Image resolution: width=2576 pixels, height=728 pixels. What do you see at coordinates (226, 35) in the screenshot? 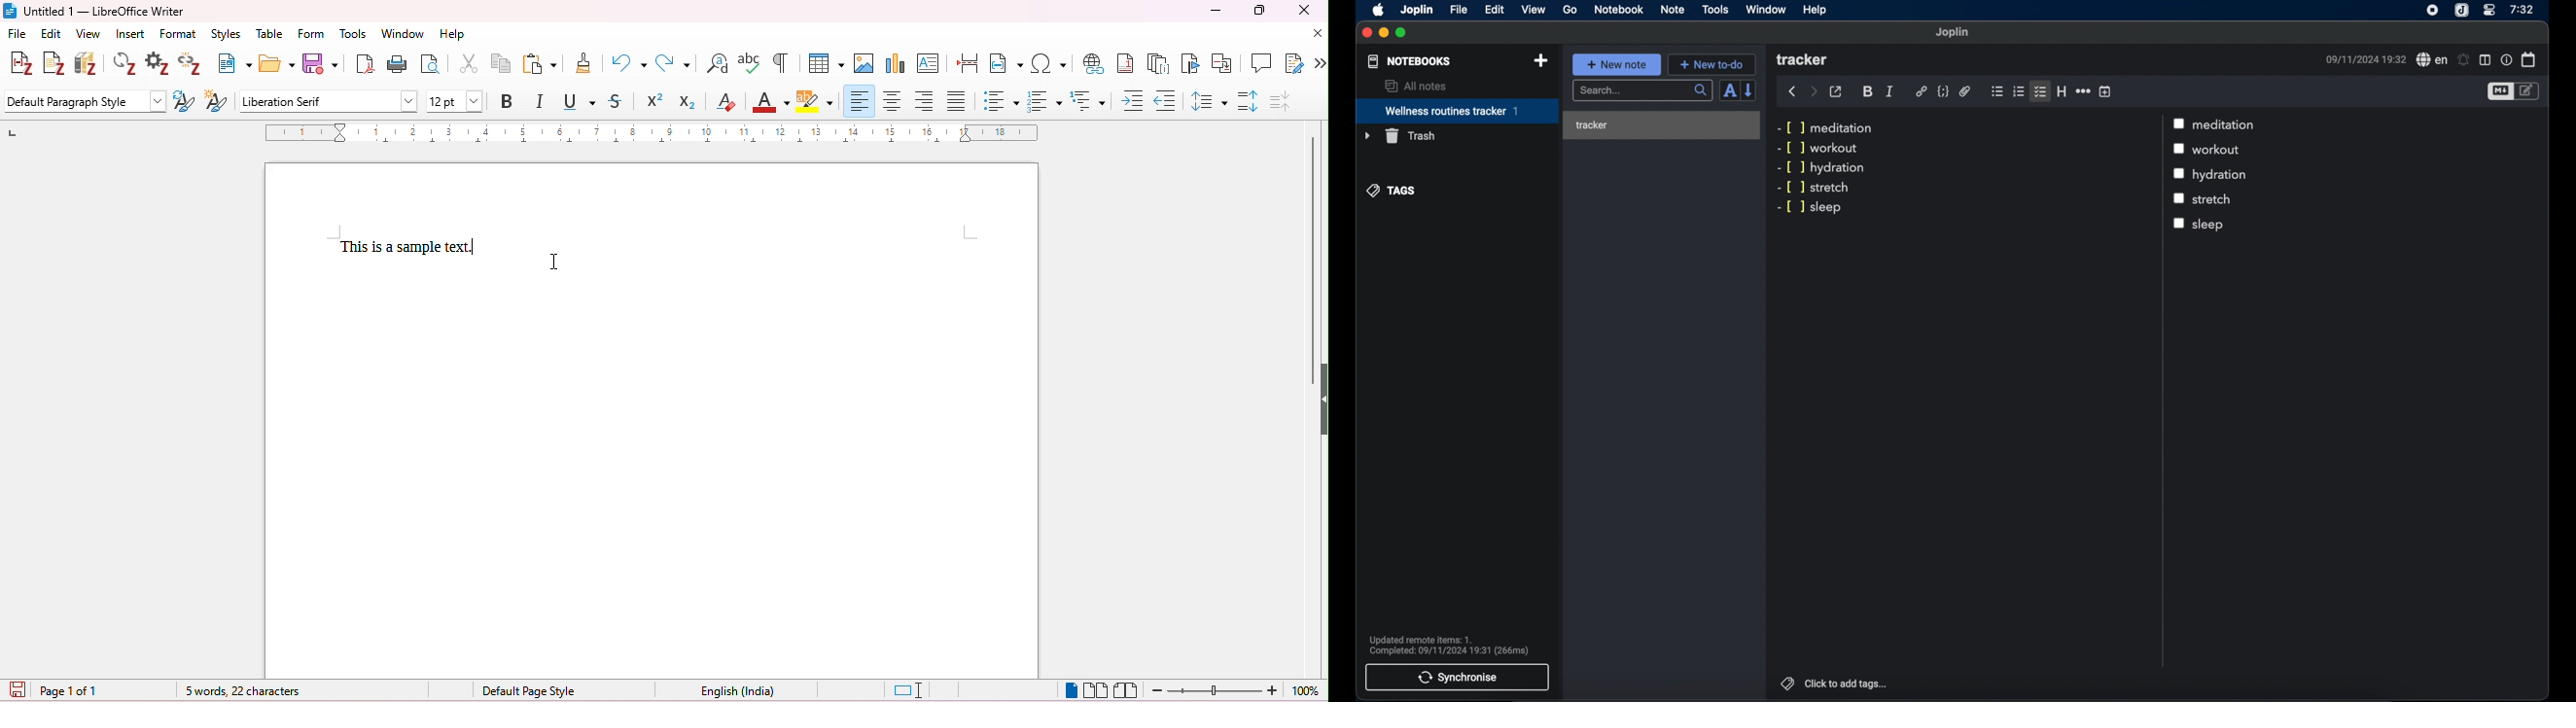
I see `styles` at bounding box center [226, 35].